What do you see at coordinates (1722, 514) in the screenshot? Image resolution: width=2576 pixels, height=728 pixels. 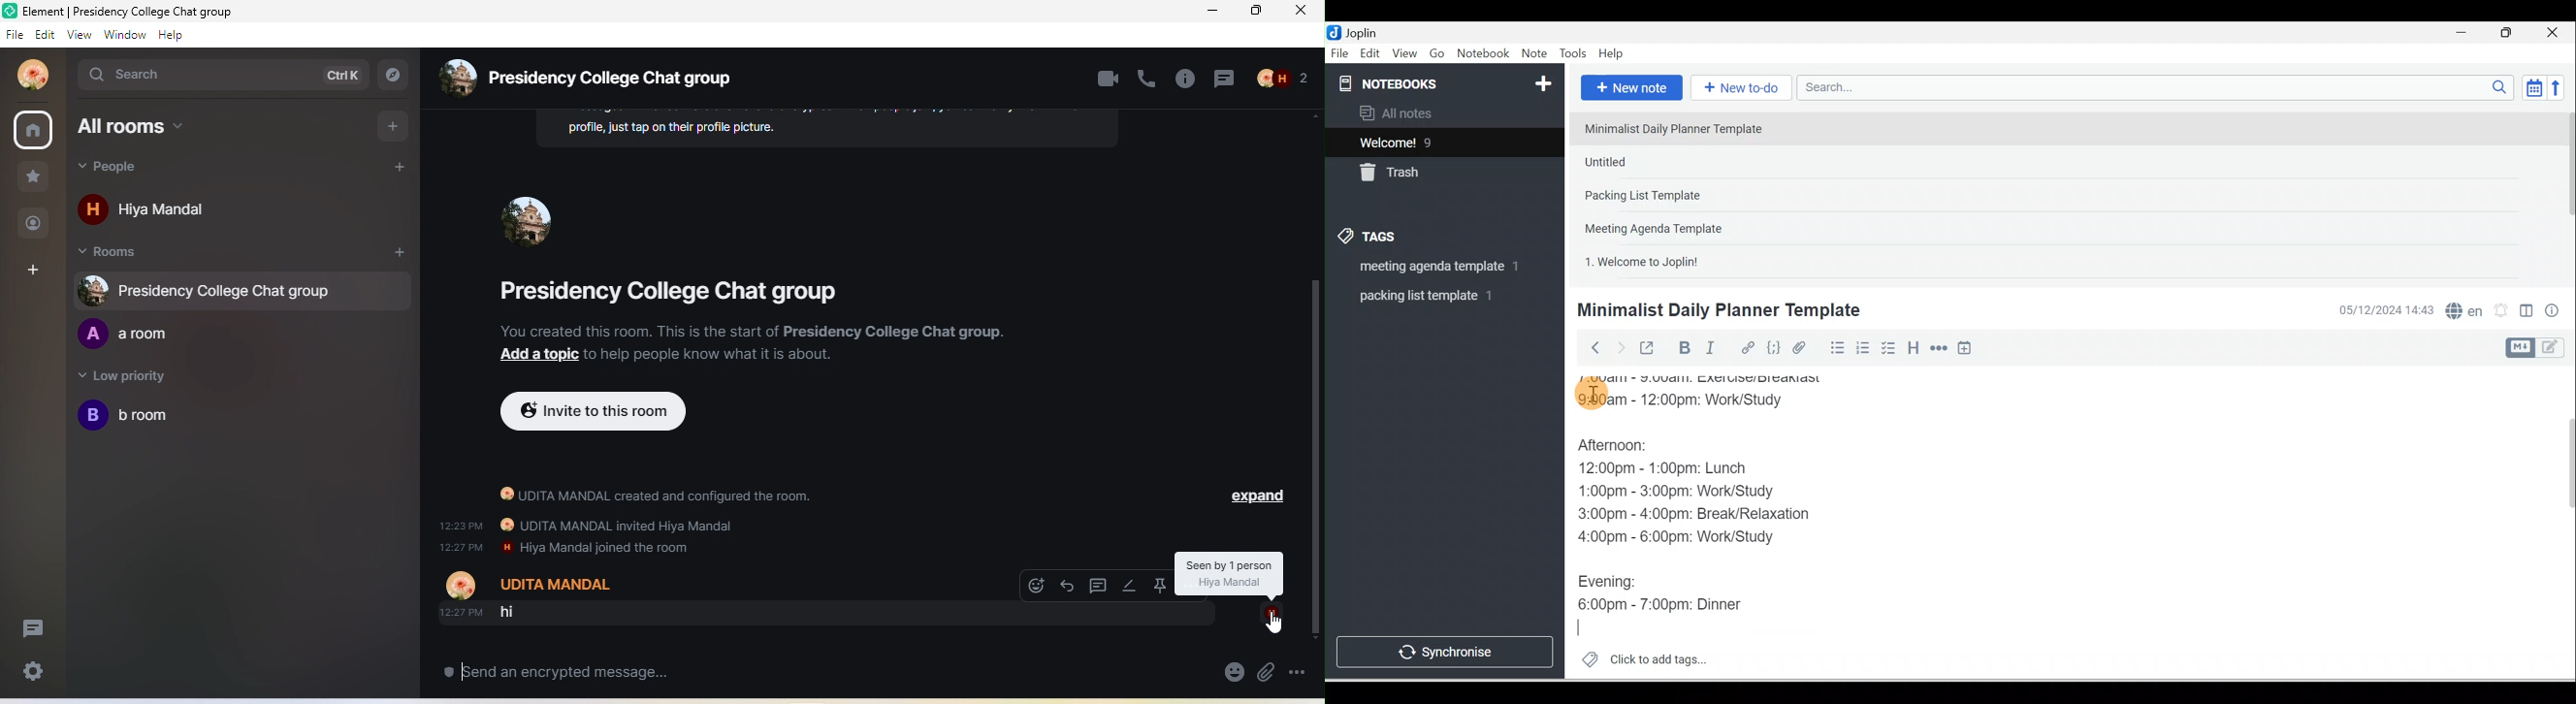 I see `3:00pm - 4:00pm: Break/Relaxation` at bounding box center [1722, 514].